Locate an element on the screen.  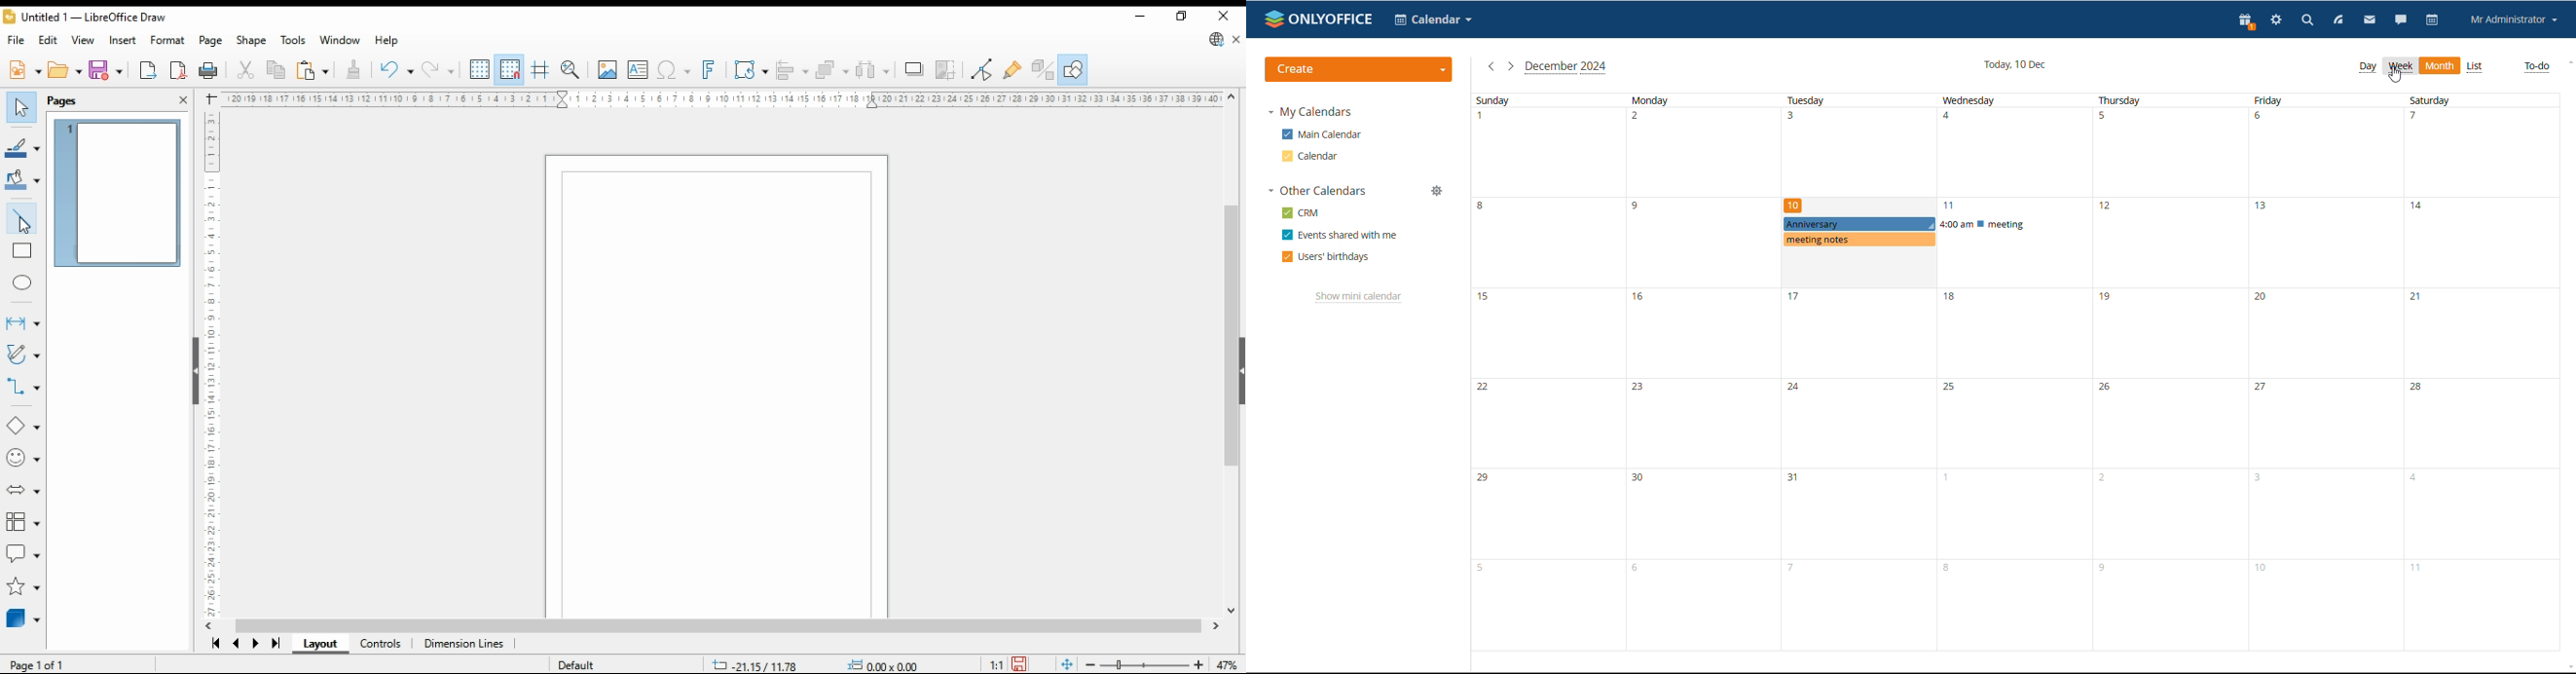
arrange is located at coordinates (832, 69).